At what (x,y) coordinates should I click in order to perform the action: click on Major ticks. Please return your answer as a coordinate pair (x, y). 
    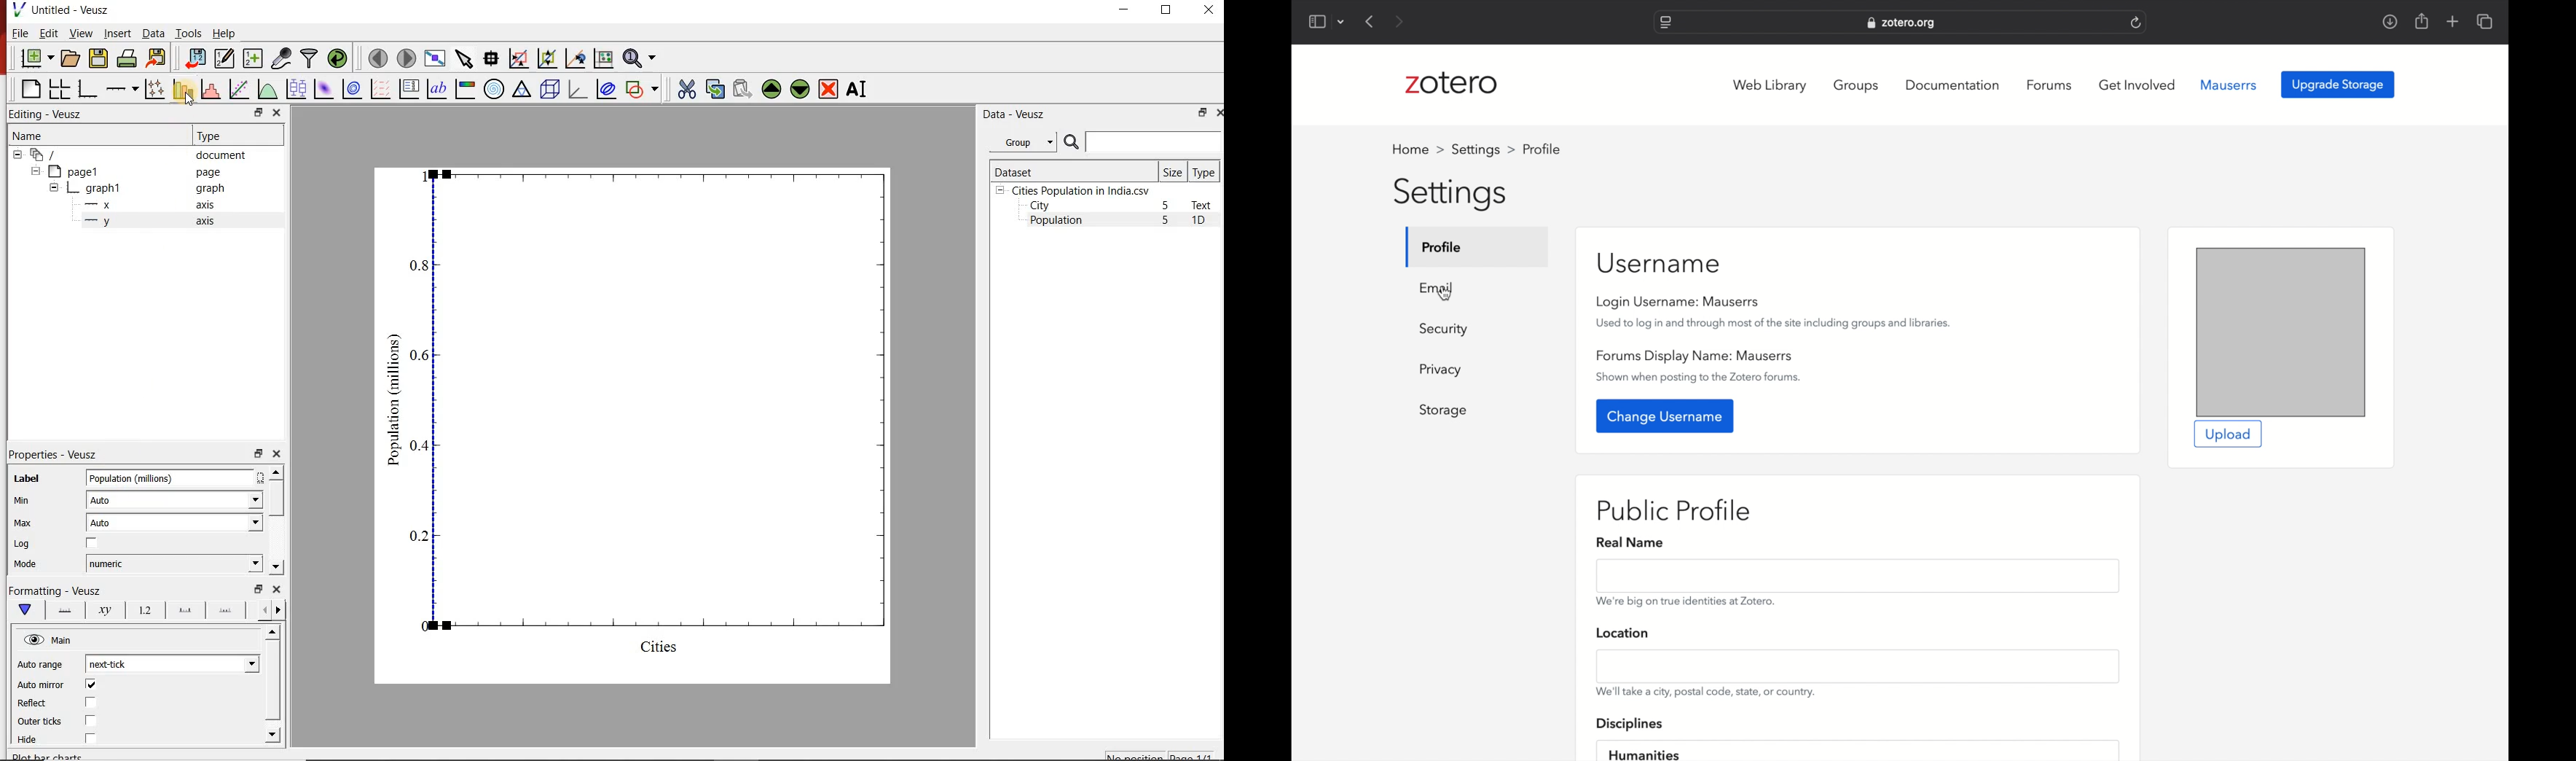
    Looking at the image, I should click on (181, 612).